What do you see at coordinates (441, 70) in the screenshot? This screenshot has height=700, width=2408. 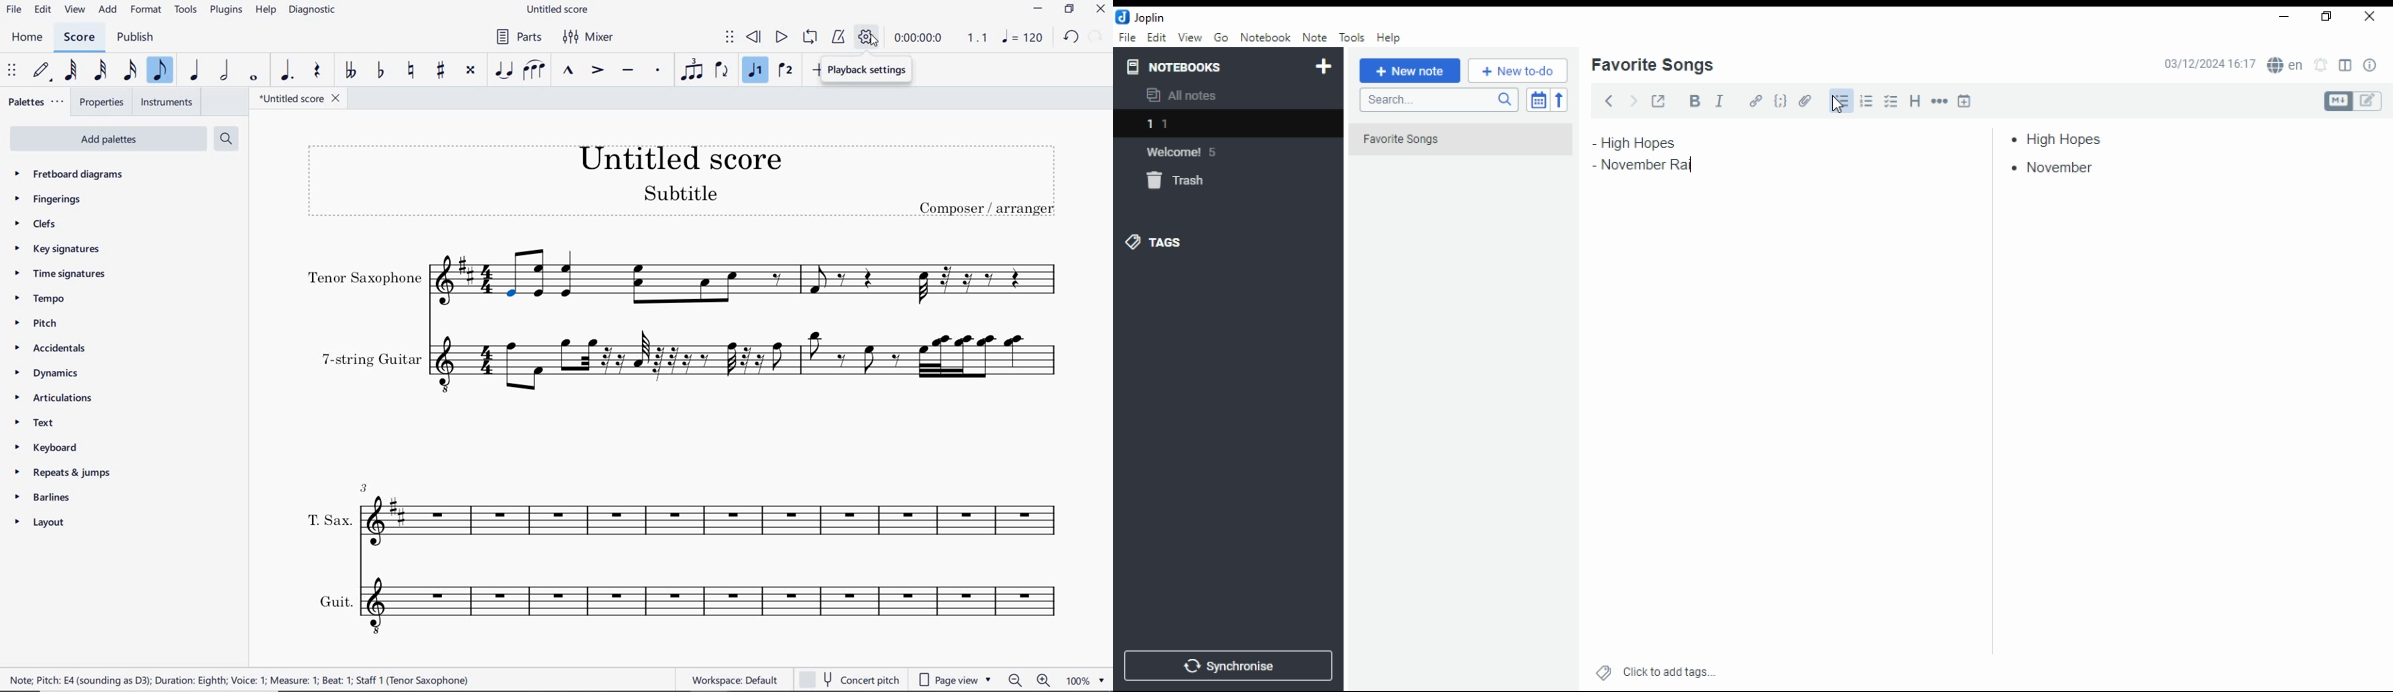 I see `TOGGLE SHARP` at bounding box center [441, 70].